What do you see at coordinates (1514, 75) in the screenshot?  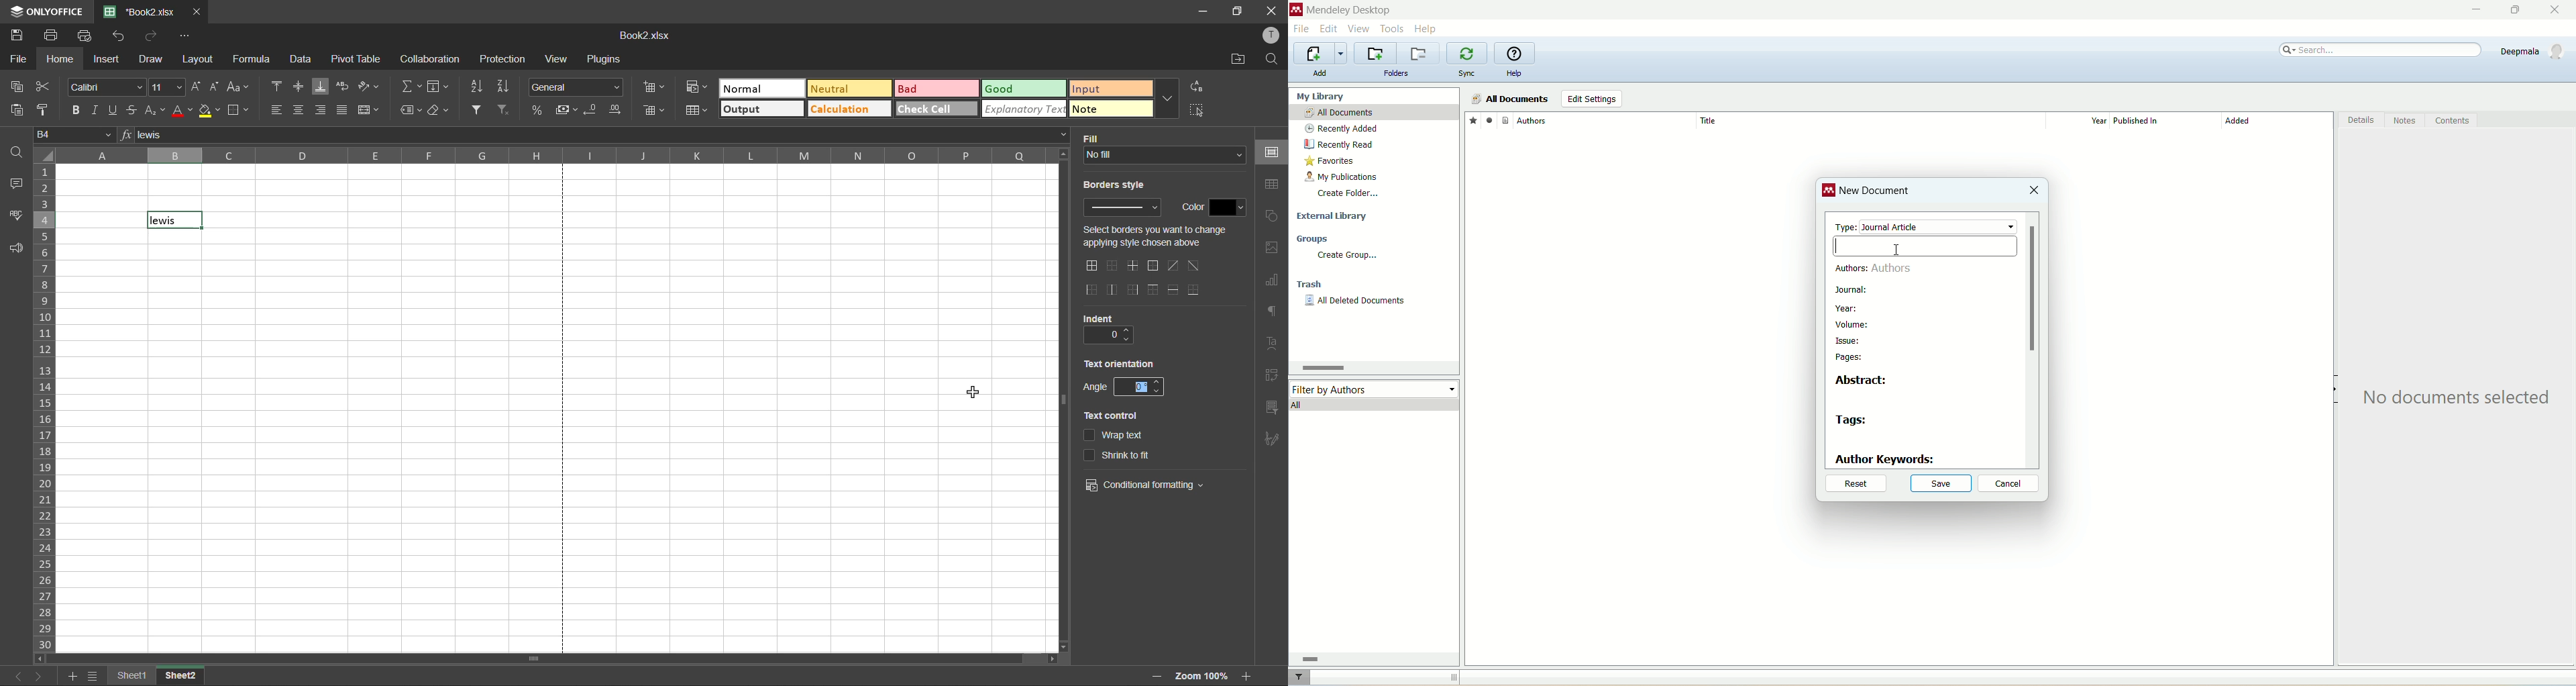 I see `help` at bounding box center [1514, 75].